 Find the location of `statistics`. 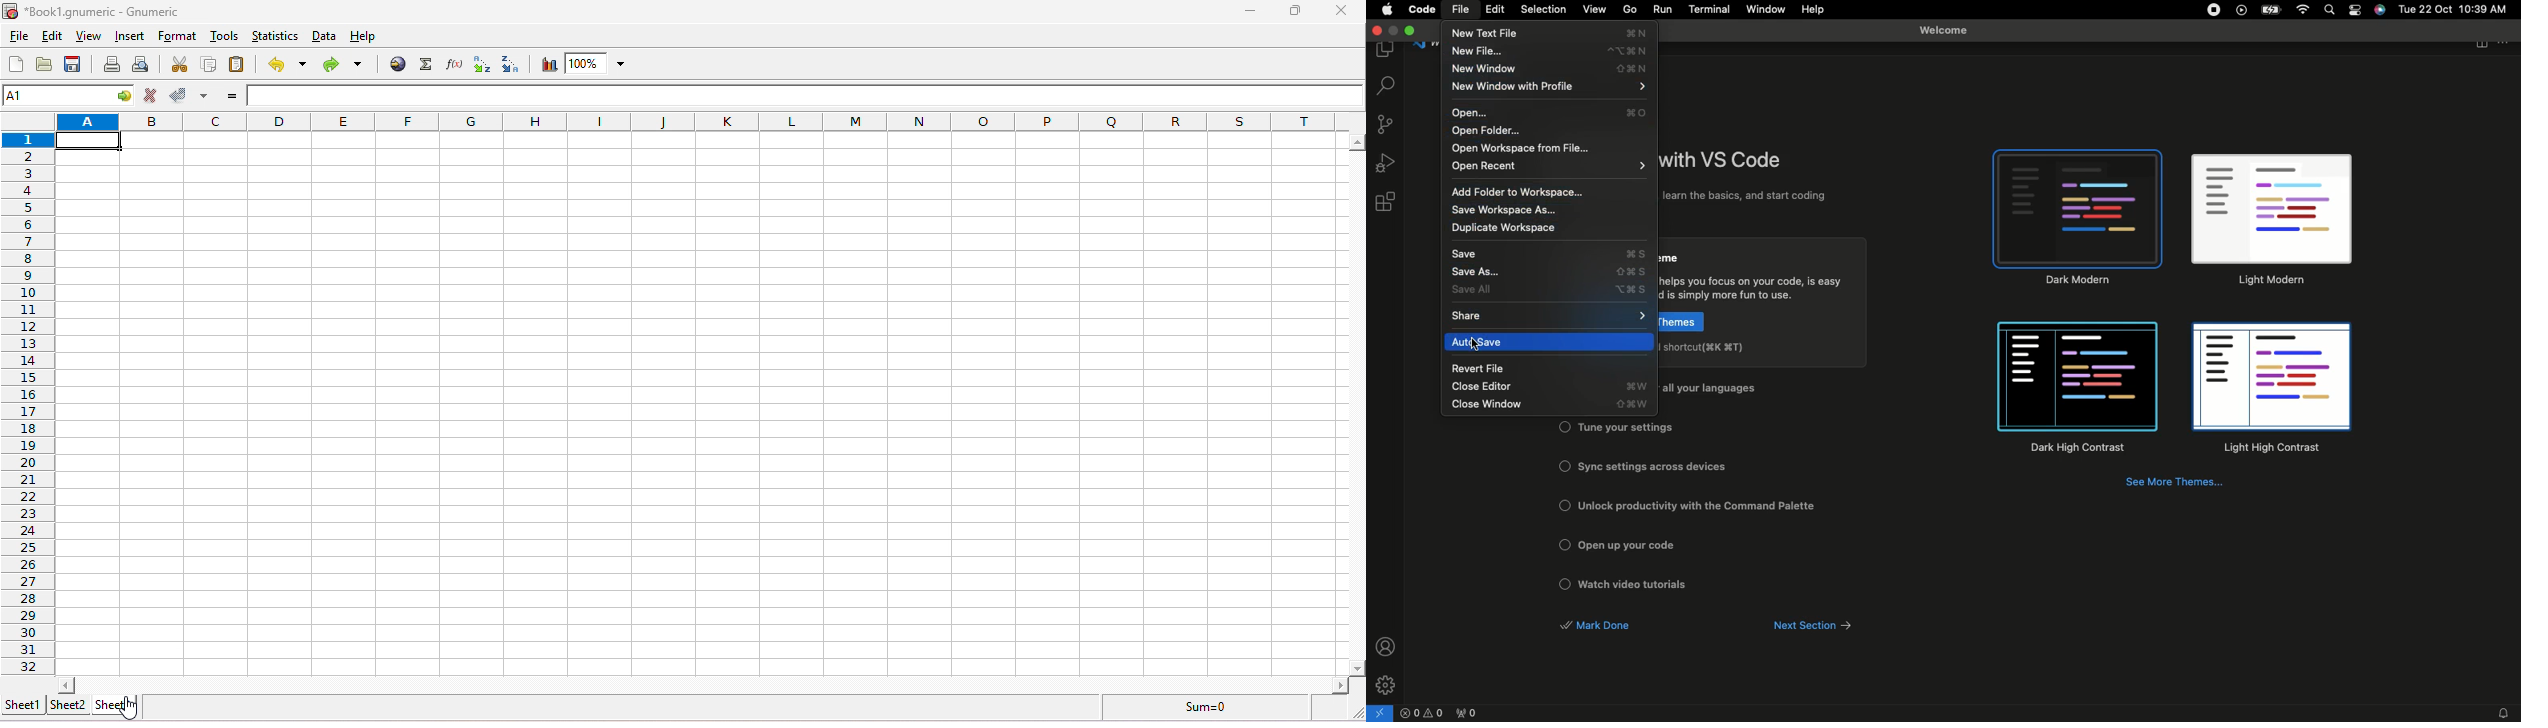

statistics is located at coordinates (277, 36).